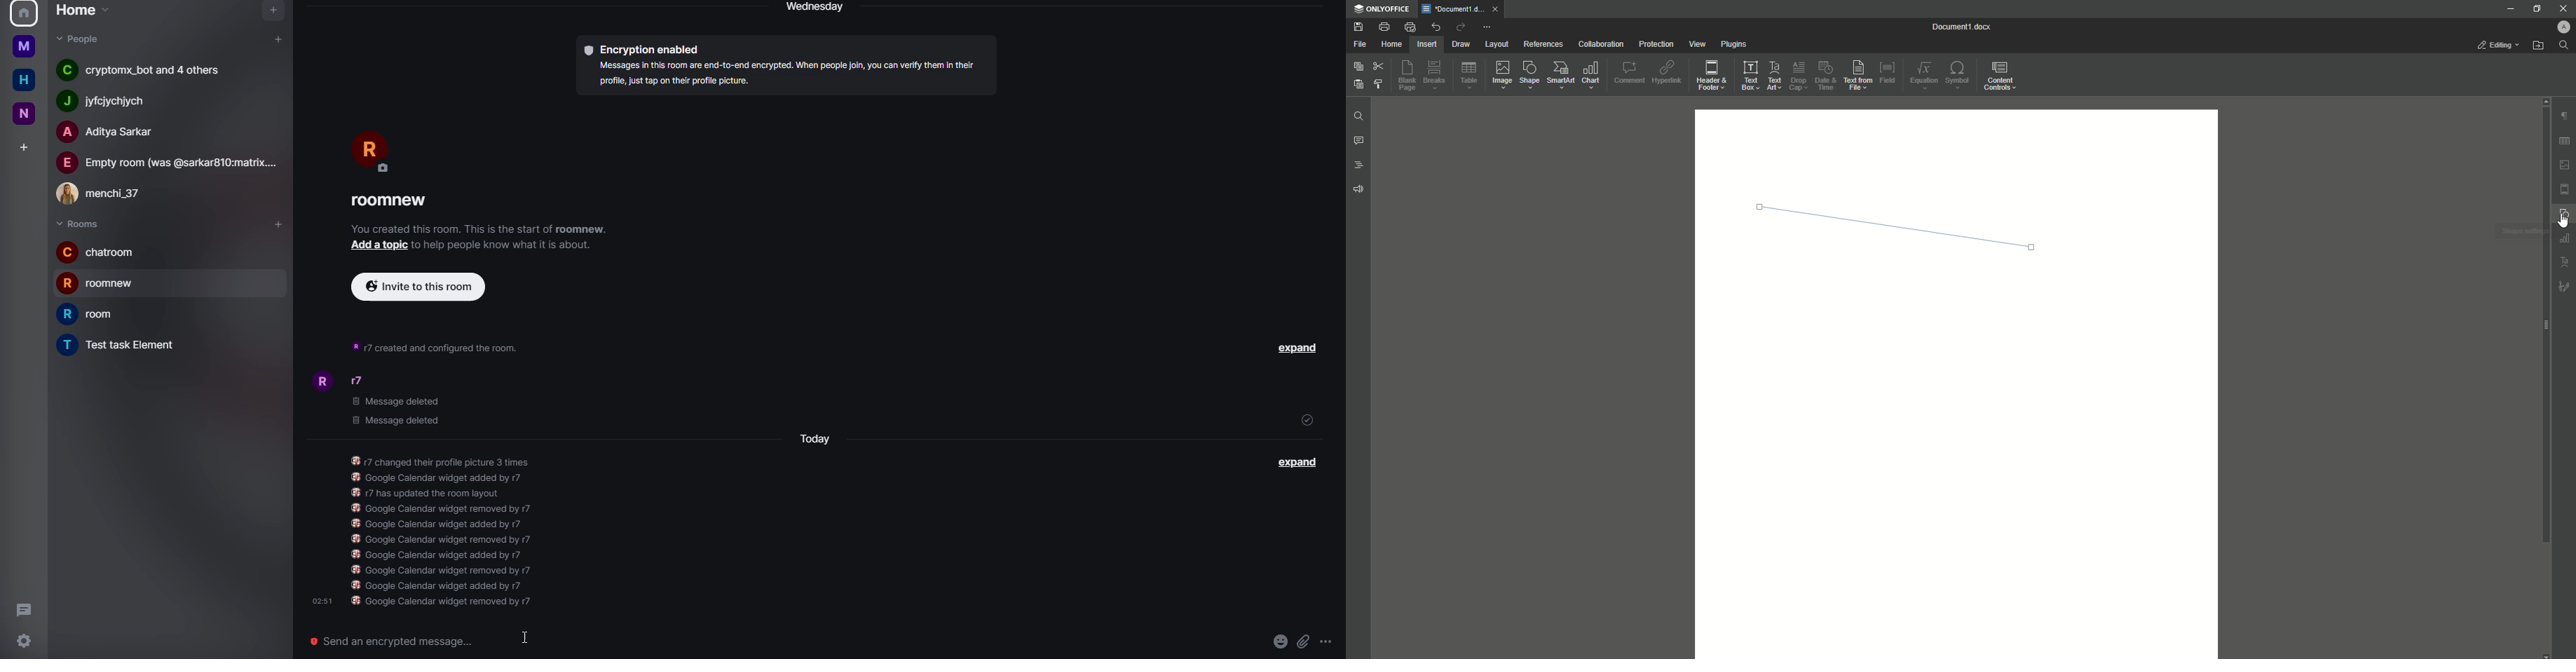 Image resolution: width=2576 pixels, height=672 pixels. What do you see at coordinates (1357, 192) in the screenshot?
I see `Feedback` at bounding box center [1357, 192].